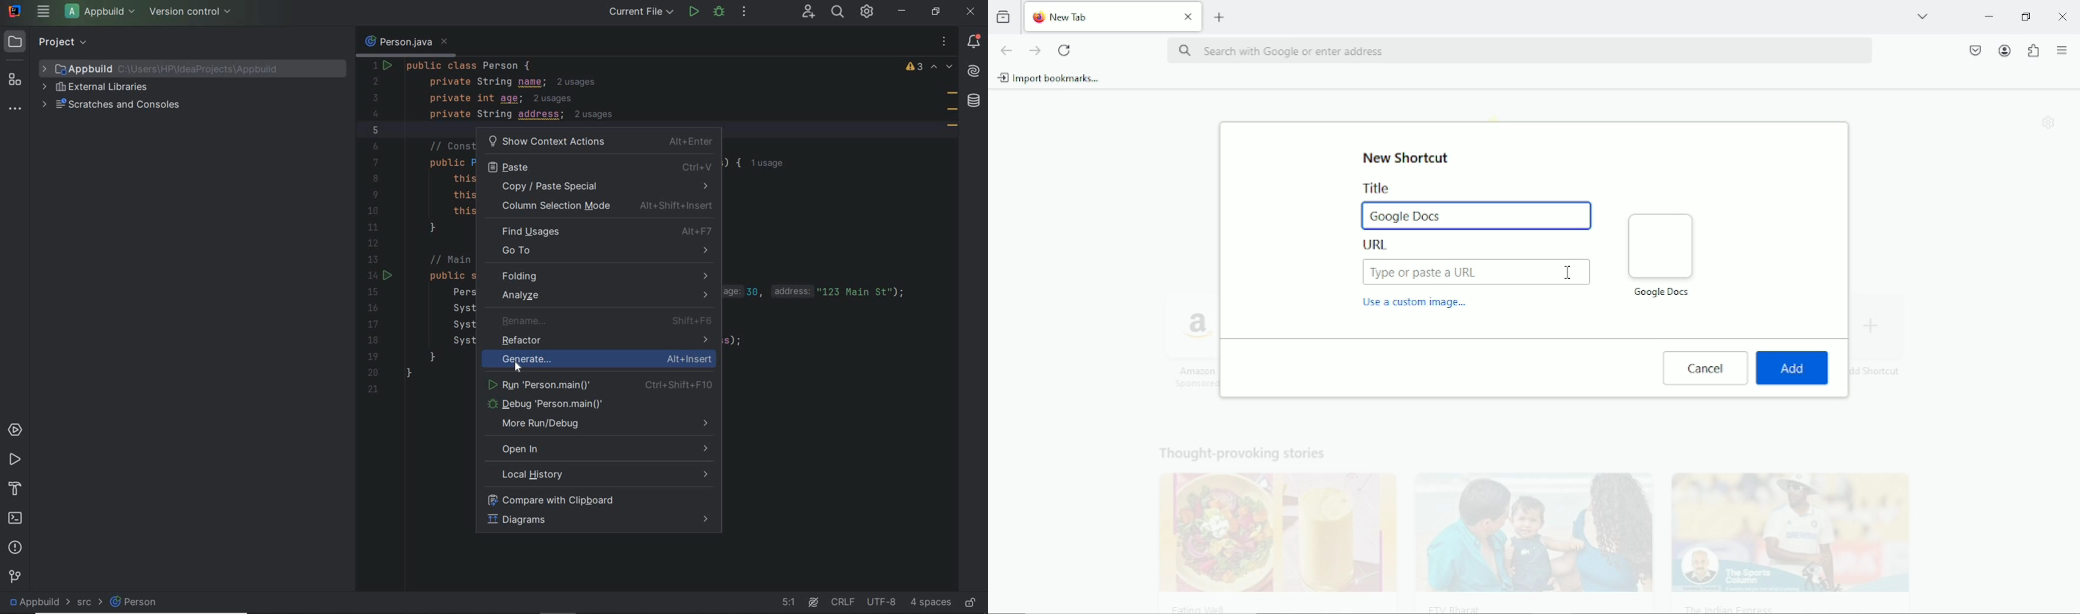 This screenshot has width=2100, height=616. I want to click on close, so click(971, 12).